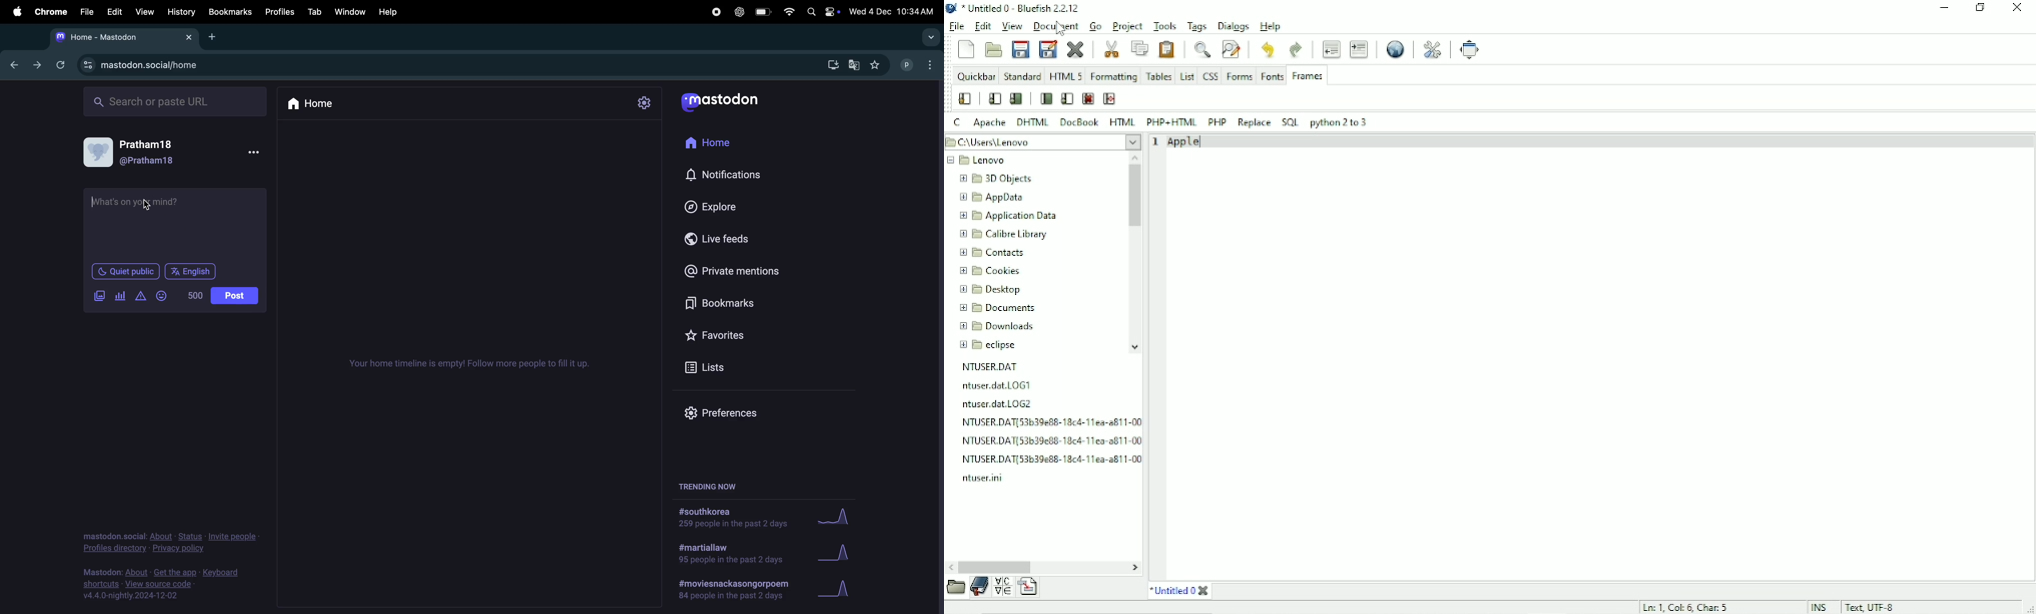 Image resolution: width=2044 pixels, height=616 pixels. I want to click on file, so click(1051, 441).